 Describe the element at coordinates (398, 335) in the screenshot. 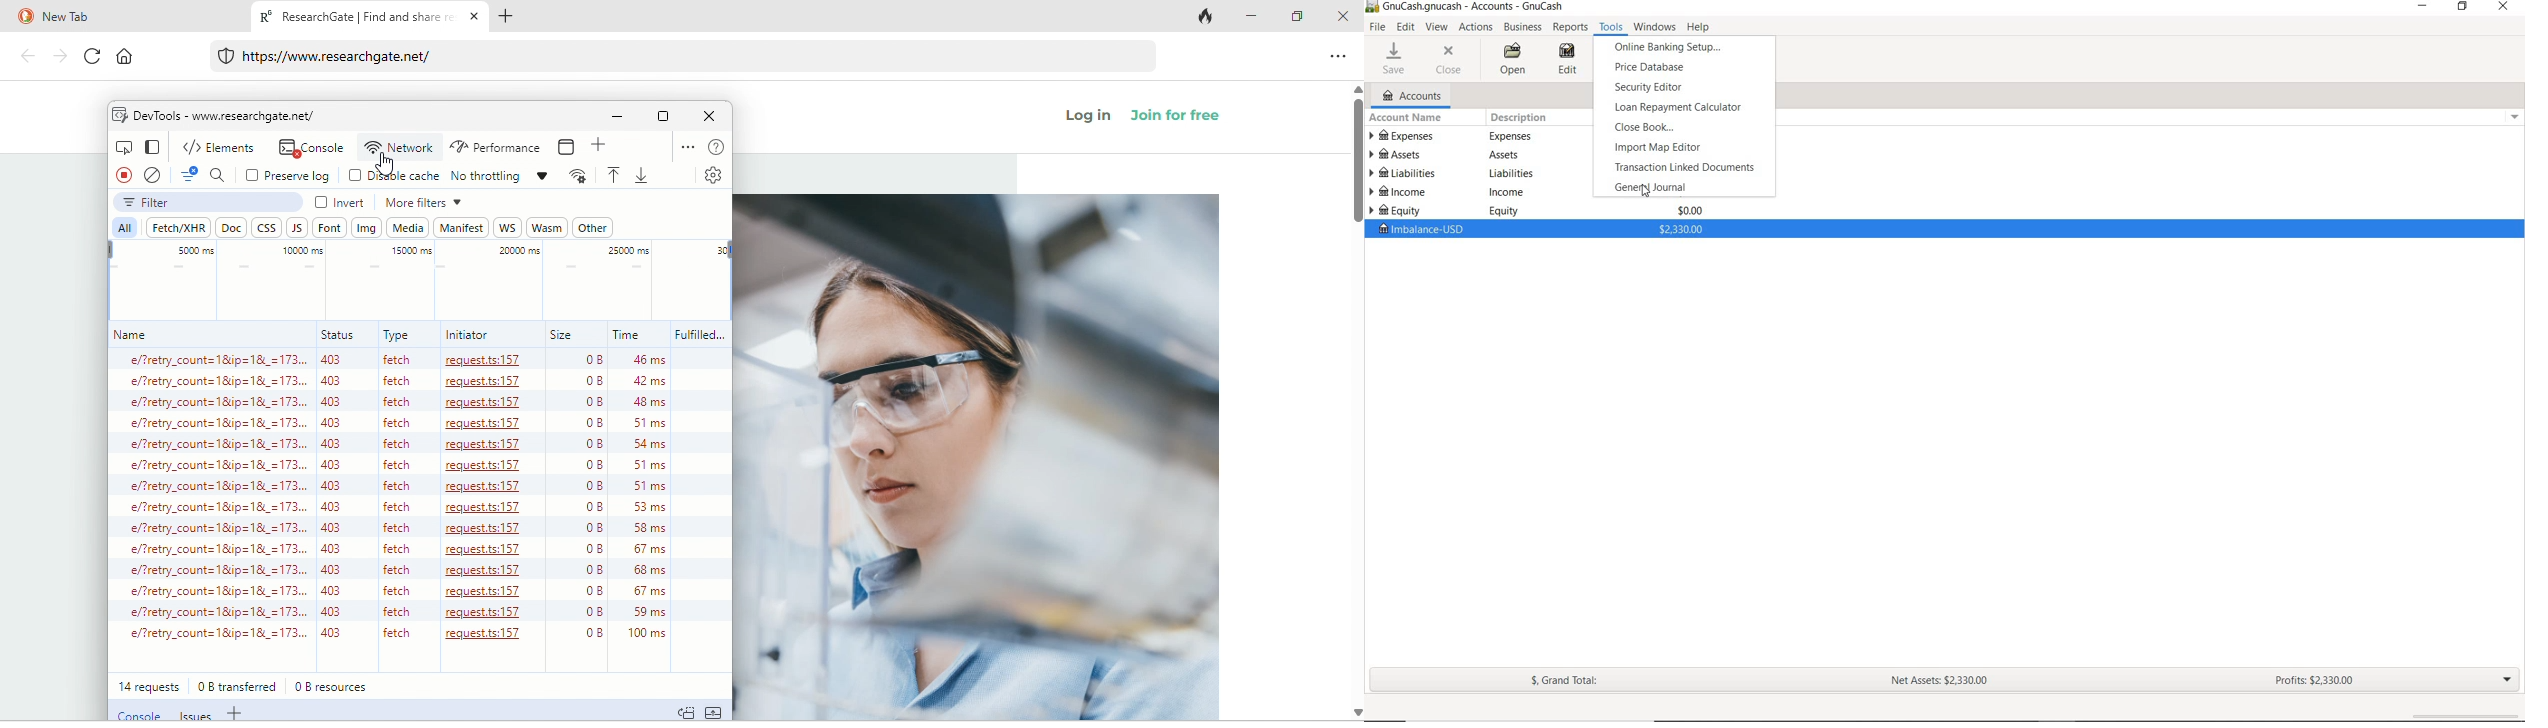

I see `type` at that location.